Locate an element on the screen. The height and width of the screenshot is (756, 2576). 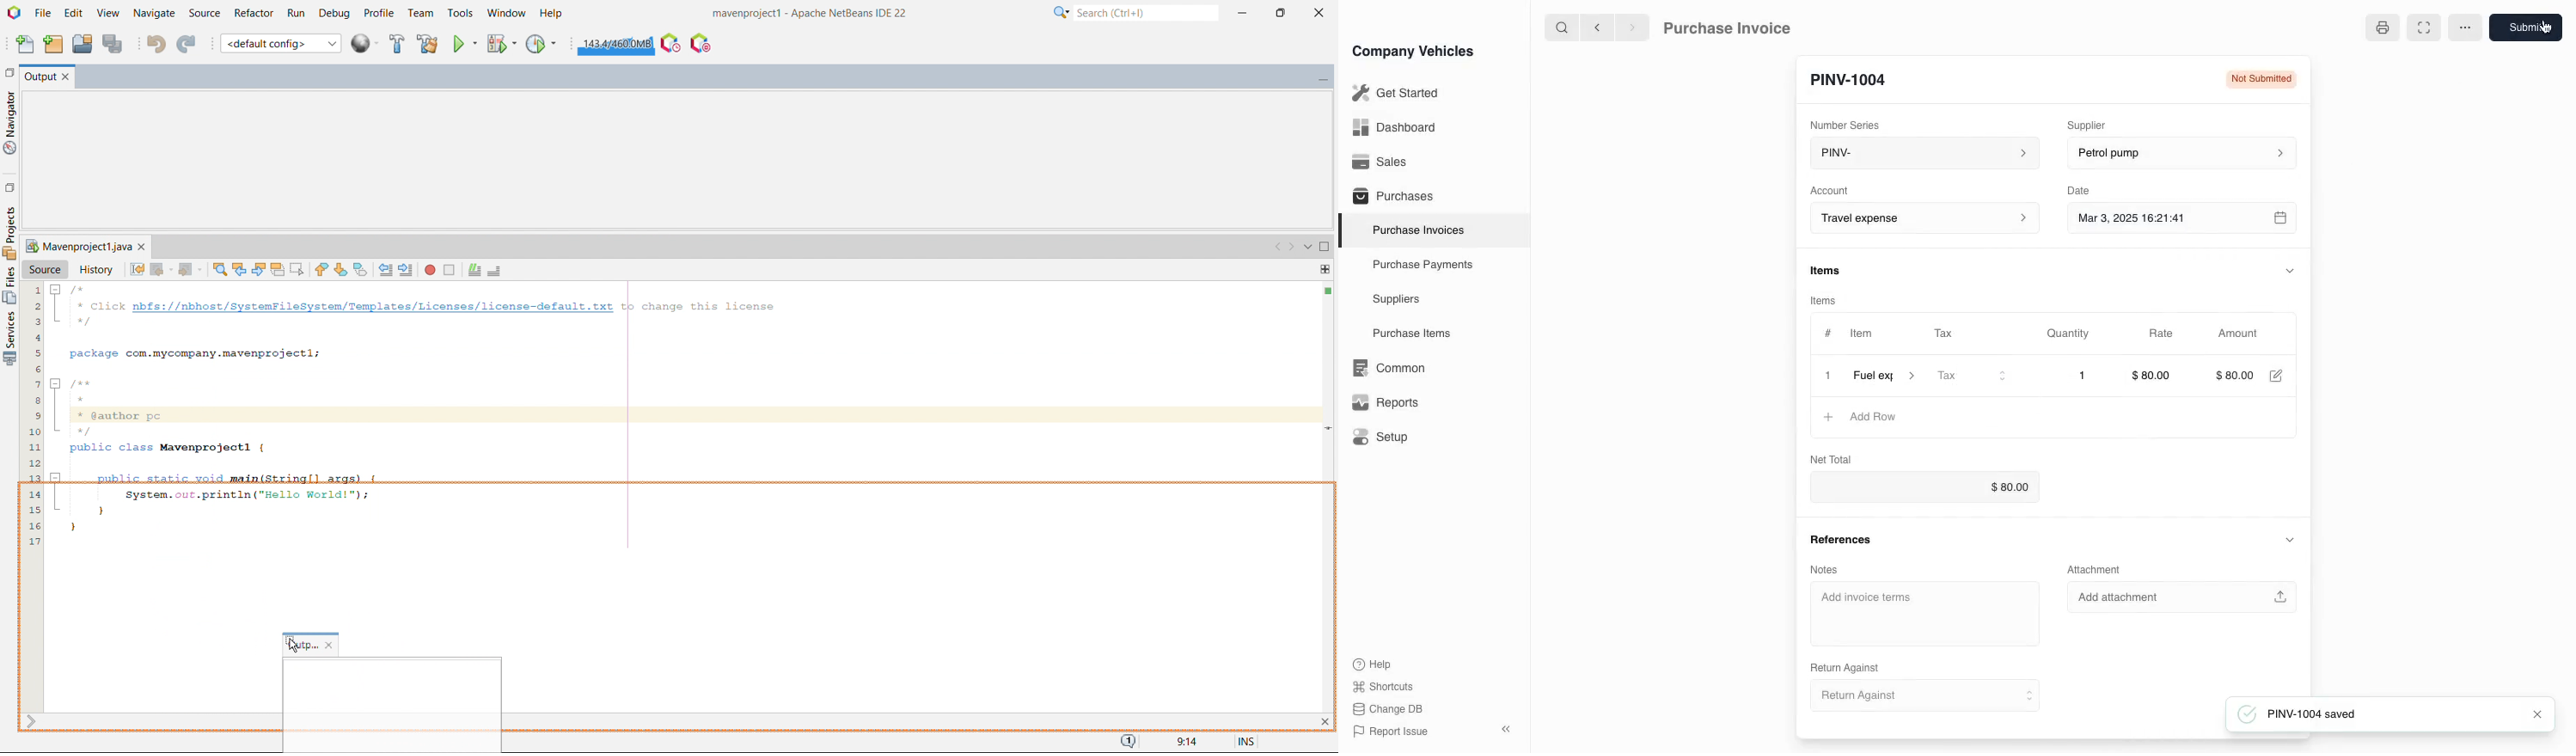
comment is located at coordinates (474, 271).